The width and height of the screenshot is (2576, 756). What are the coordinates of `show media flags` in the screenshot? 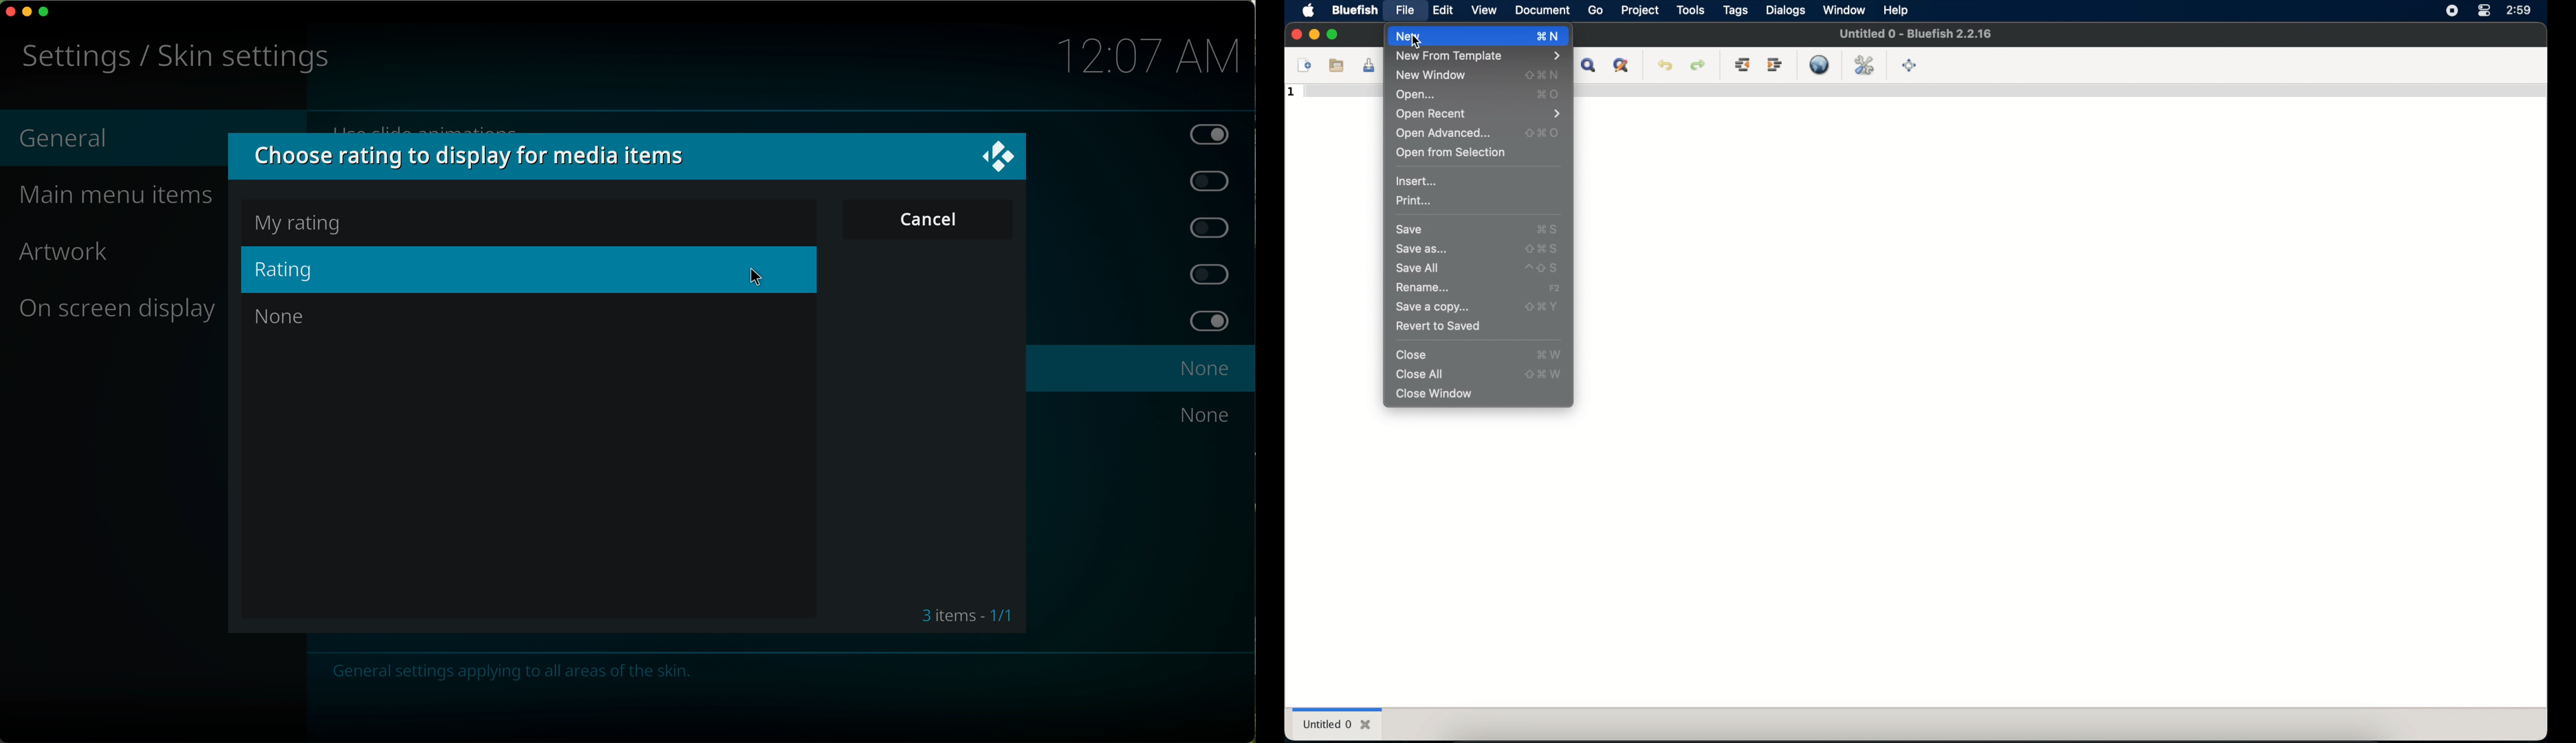 It's located at (1212, 323).